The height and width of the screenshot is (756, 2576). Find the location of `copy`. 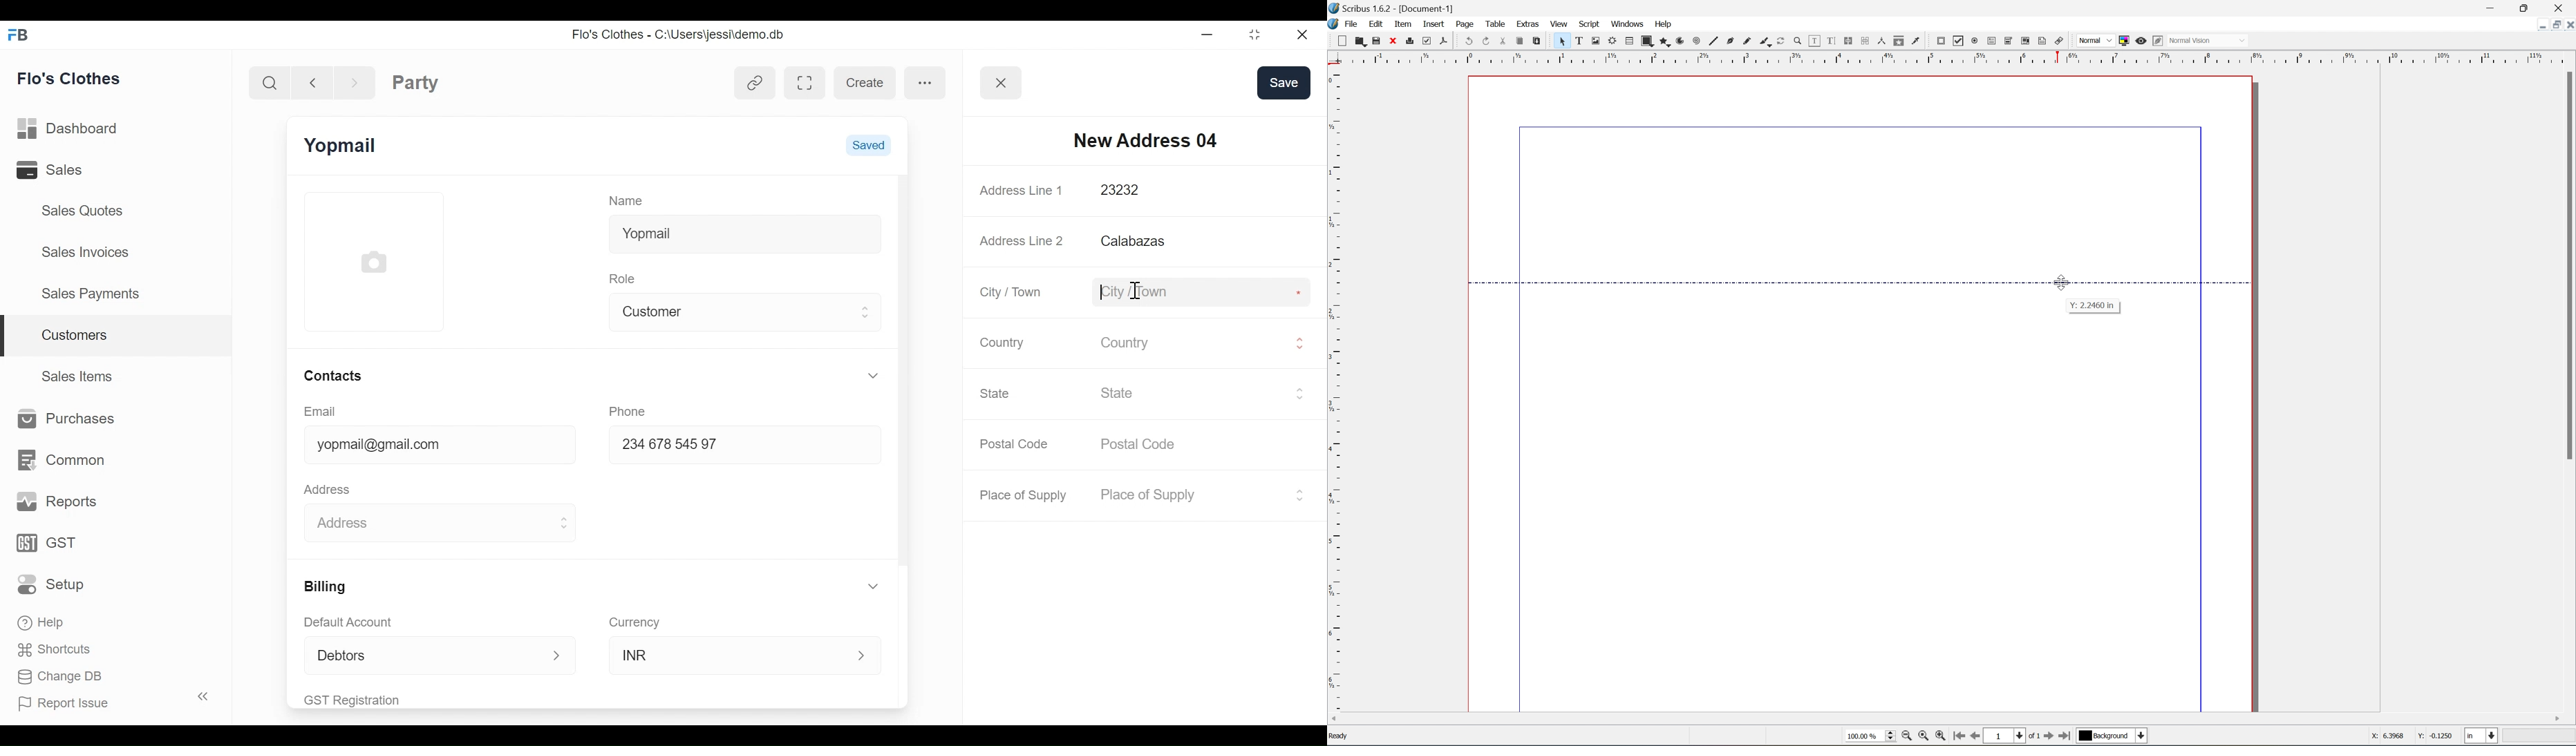

copy is located at coordinates (1521, 40).